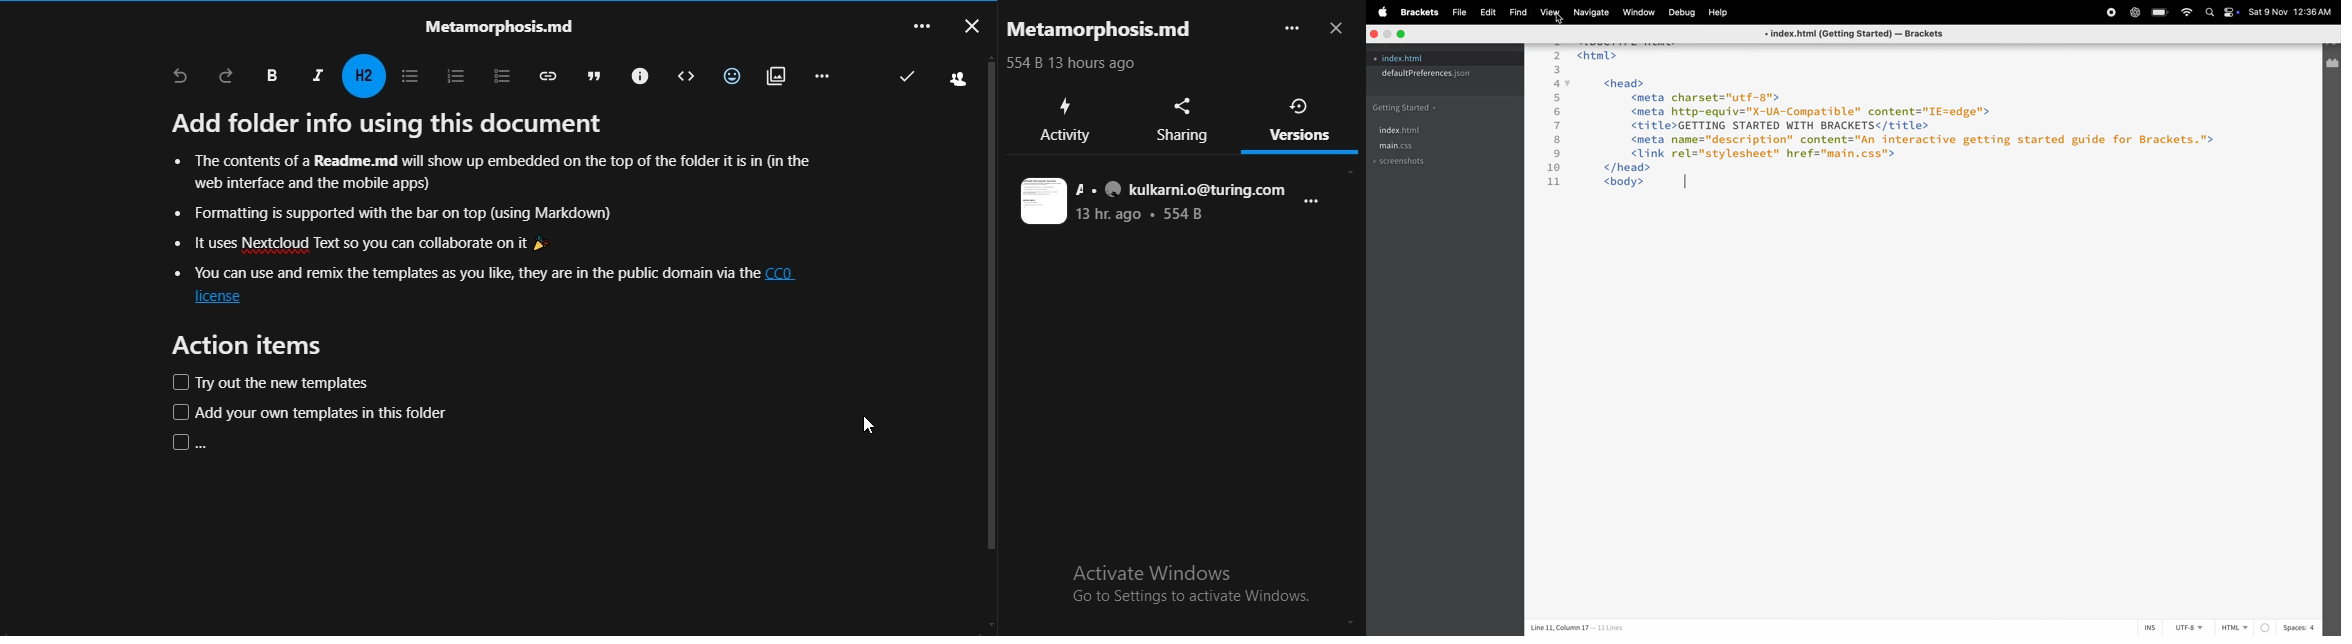 The width and height of the screenshot is (2352, 644). I want to click on insert link, so click(544, 75).